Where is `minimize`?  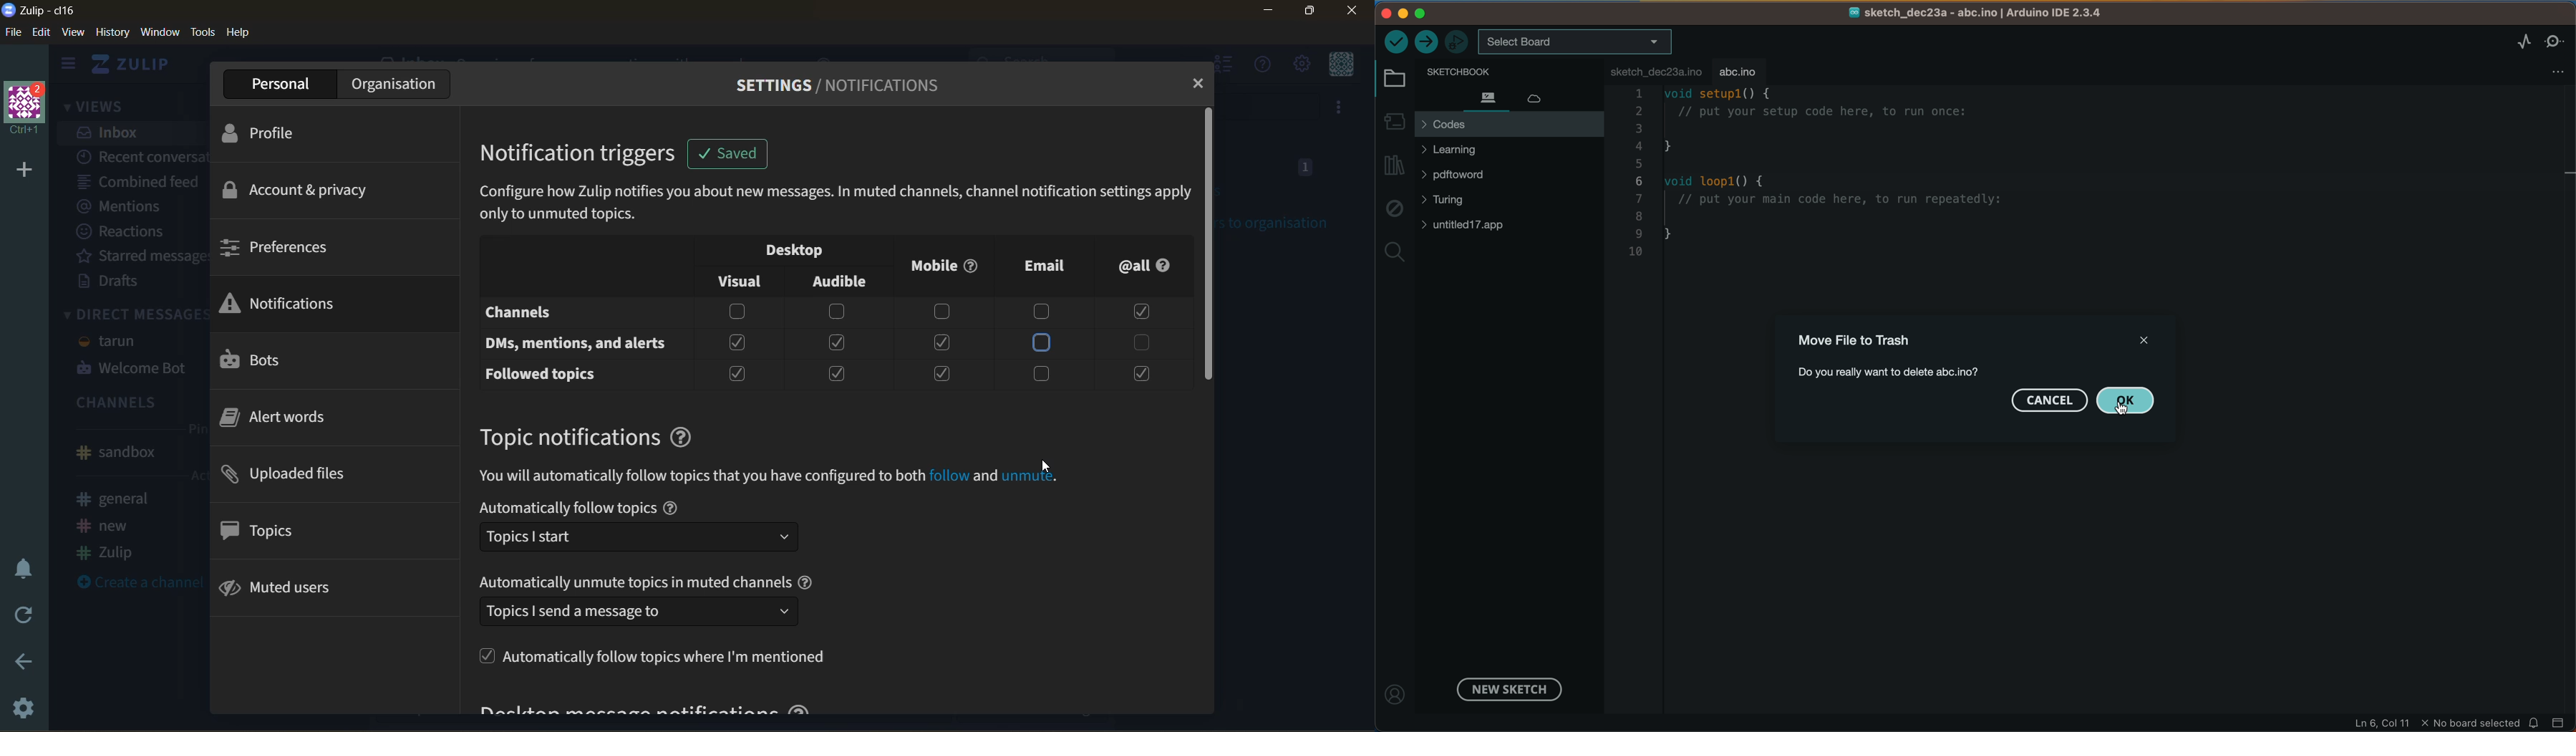
minimize is located at coordinates (1263, 13).